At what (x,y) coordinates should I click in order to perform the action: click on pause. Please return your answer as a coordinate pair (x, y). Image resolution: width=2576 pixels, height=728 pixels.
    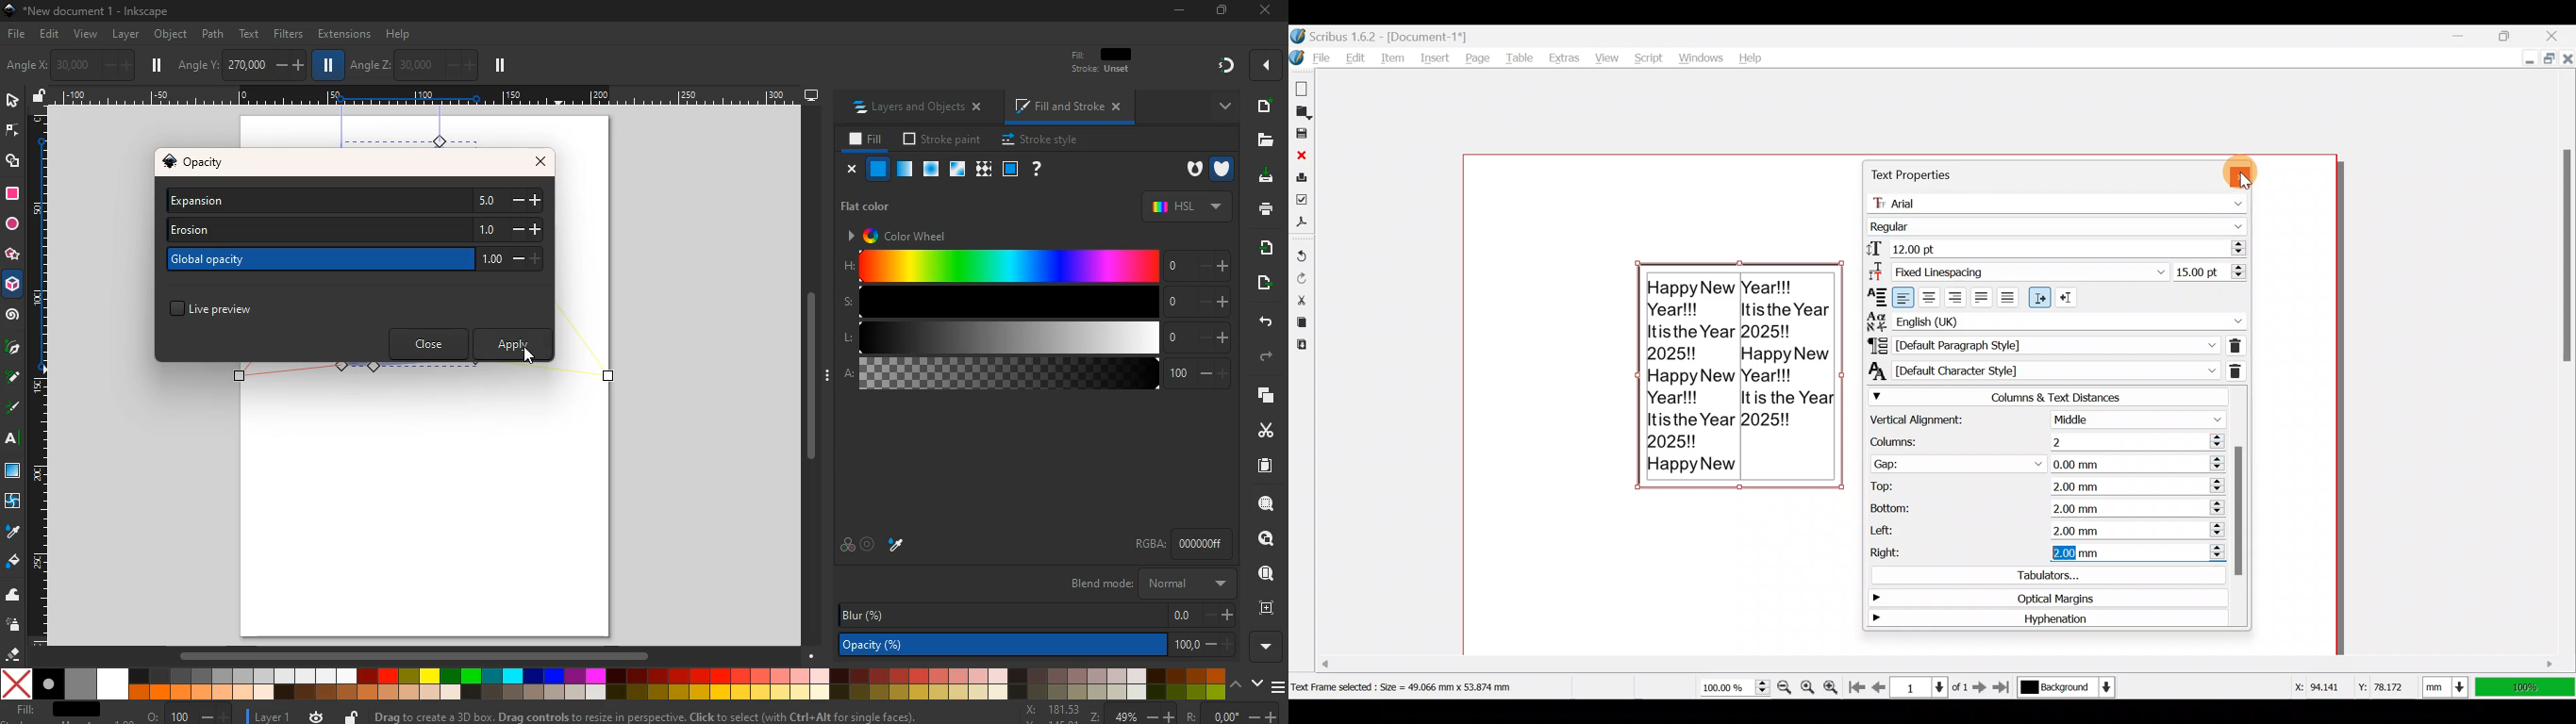
    Looking at the image, I should click on (158, 65).